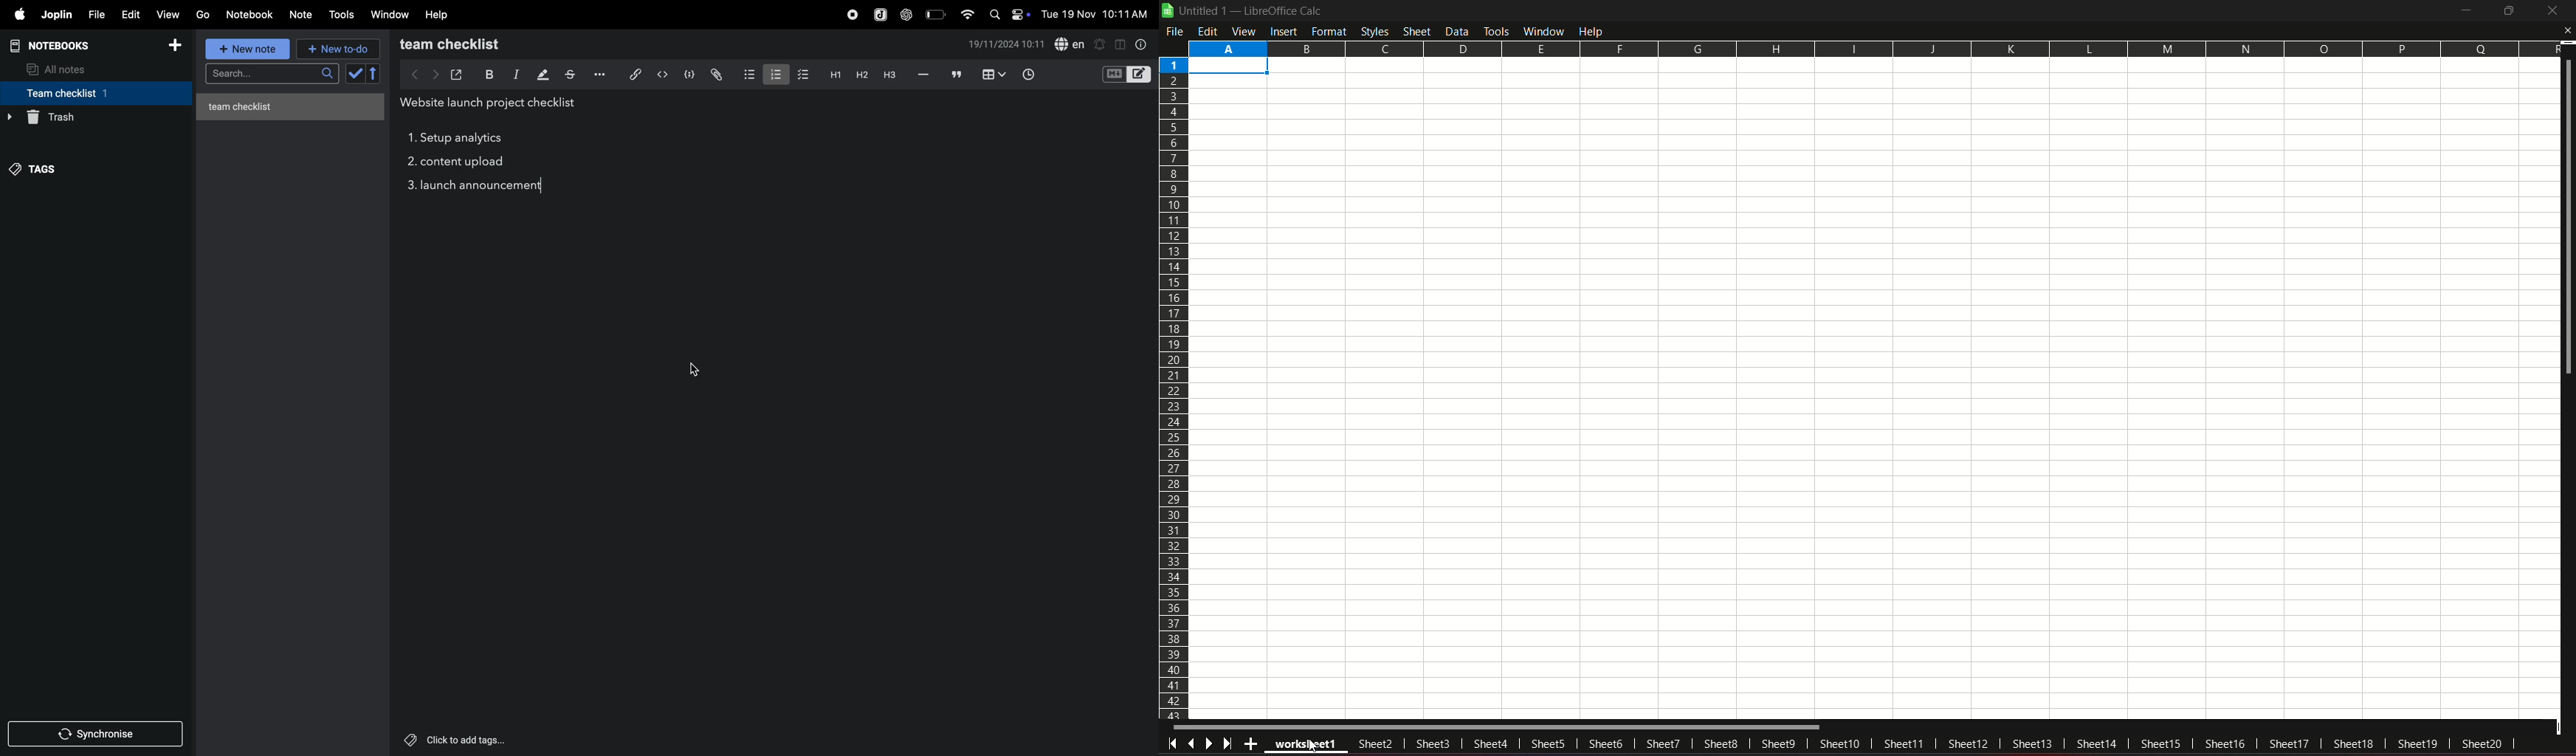 The image size is (2576, 756). I want to click on notebooks, so click(55, 44).